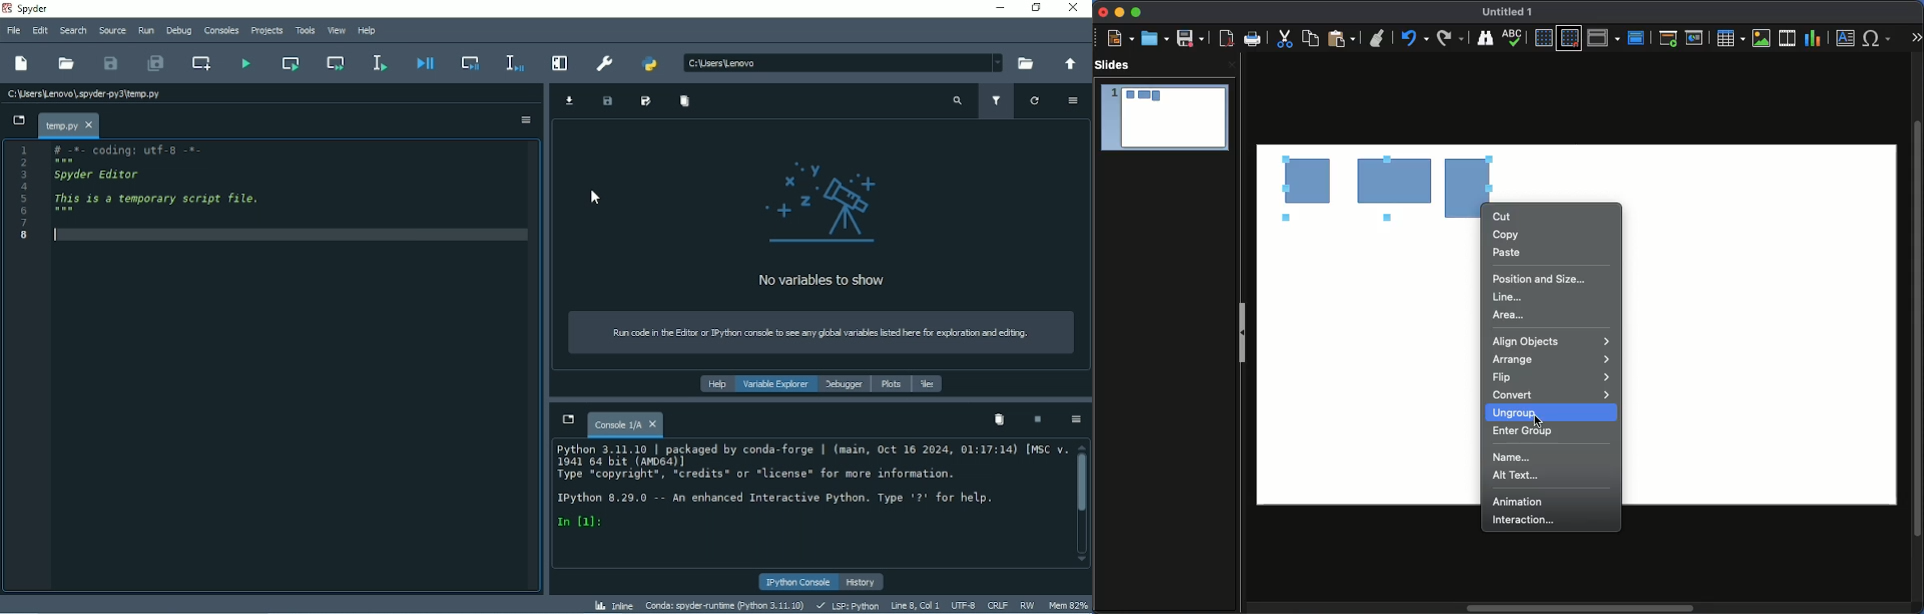 This screenshot has width=1932, height=616. I want to click on Browse tabs, so click(567, 419).